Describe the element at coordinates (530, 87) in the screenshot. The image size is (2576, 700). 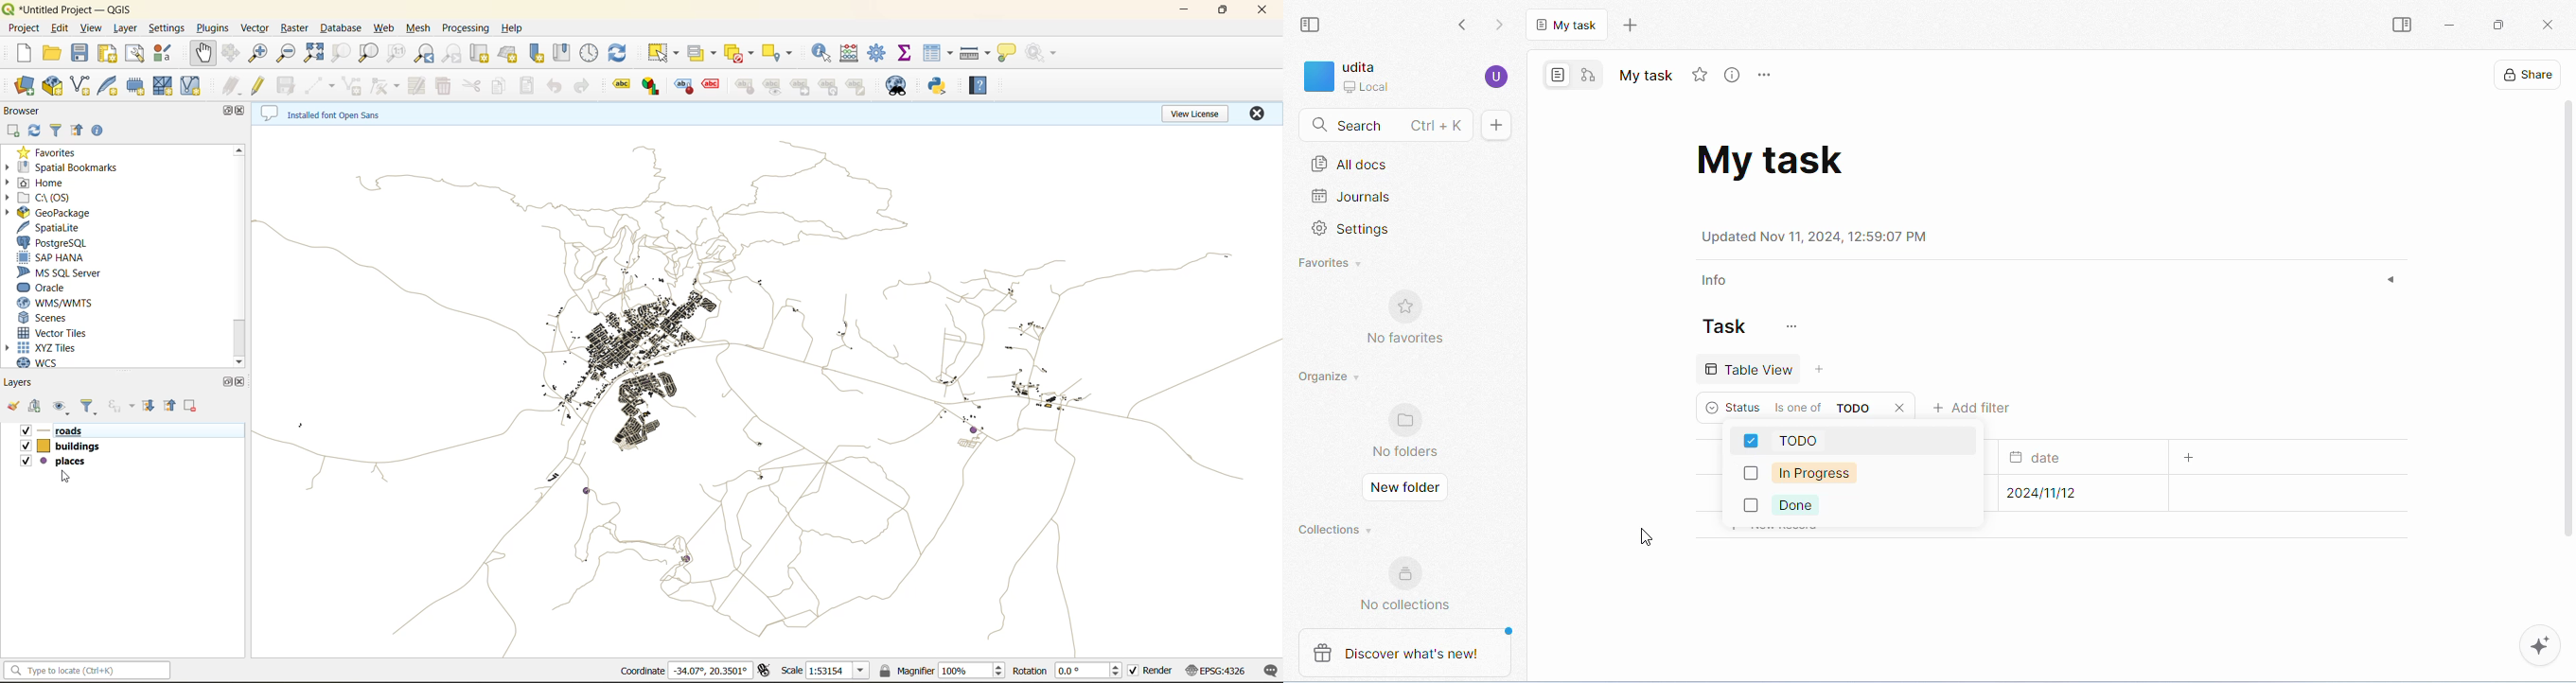
I see `paste` at that location.